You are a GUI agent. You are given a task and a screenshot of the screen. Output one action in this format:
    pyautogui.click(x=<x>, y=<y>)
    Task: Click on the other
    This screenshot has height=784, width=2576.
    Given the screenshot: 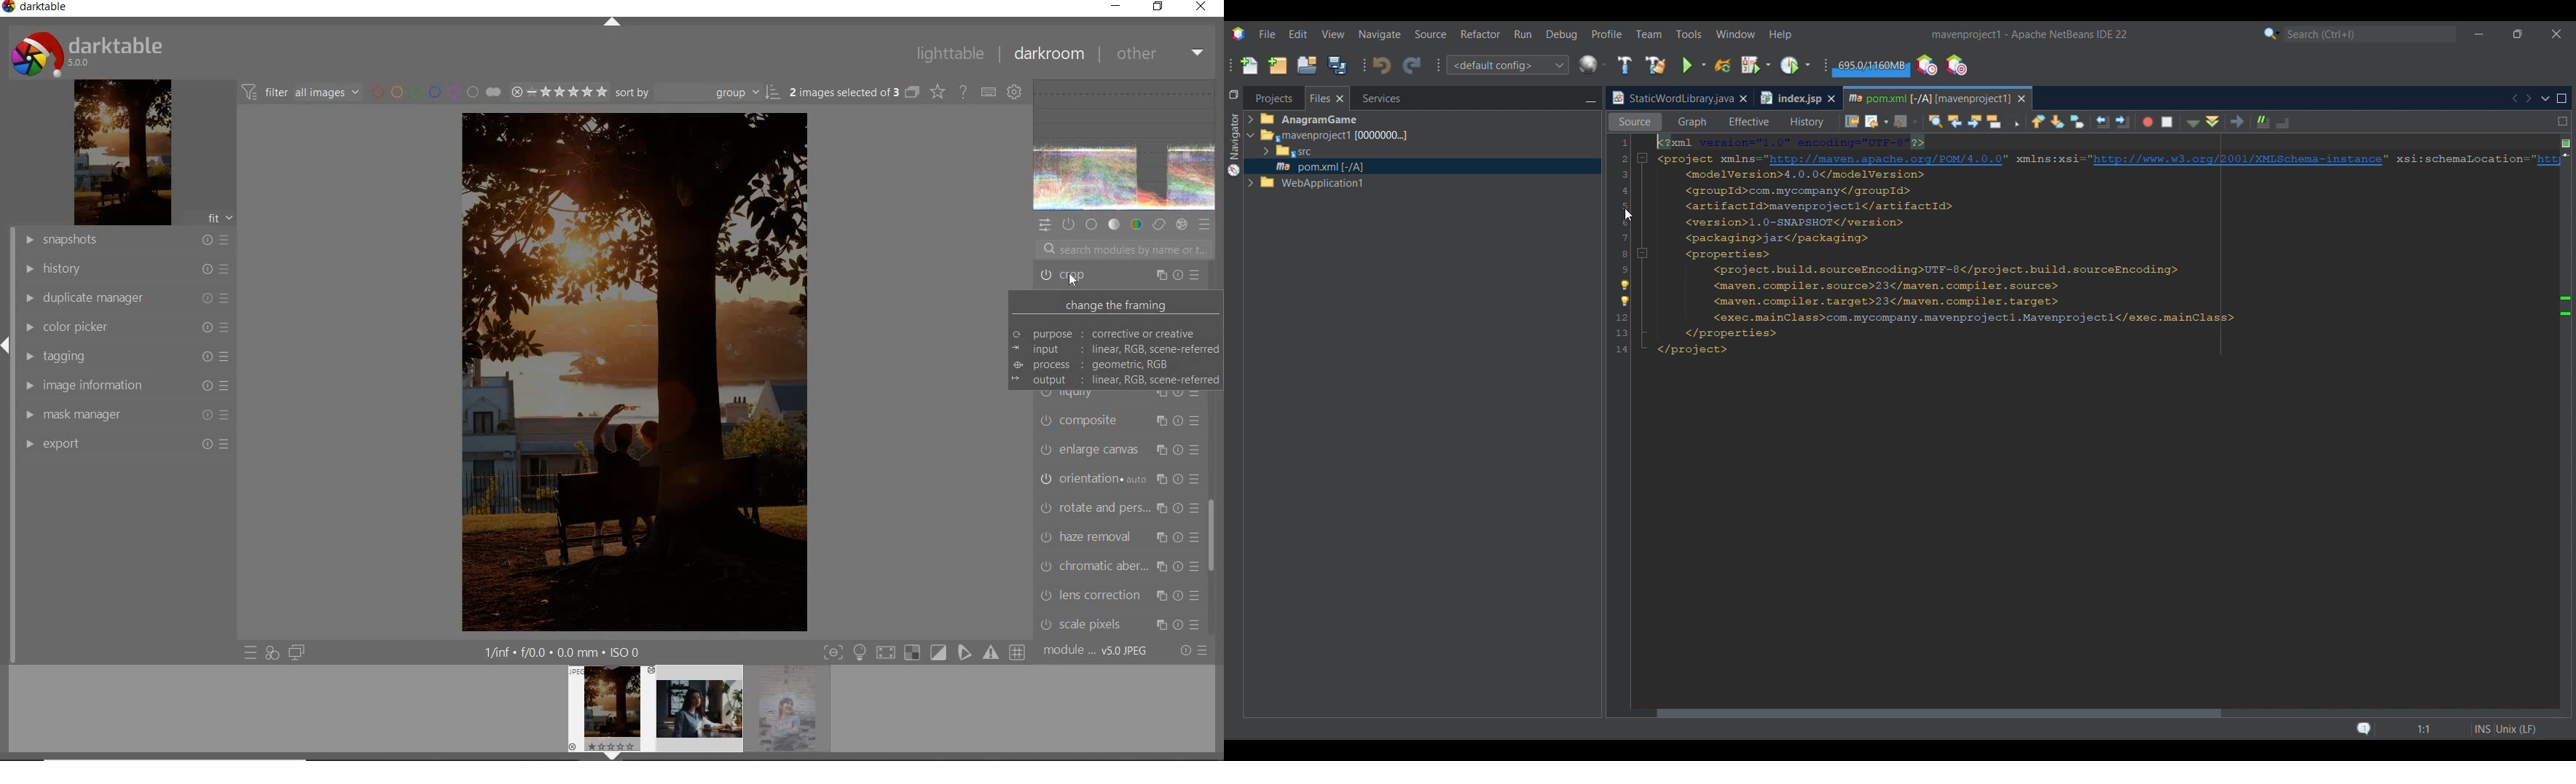 What is the action you would take?
    pyautogui.click(x=1159, y=54)
    